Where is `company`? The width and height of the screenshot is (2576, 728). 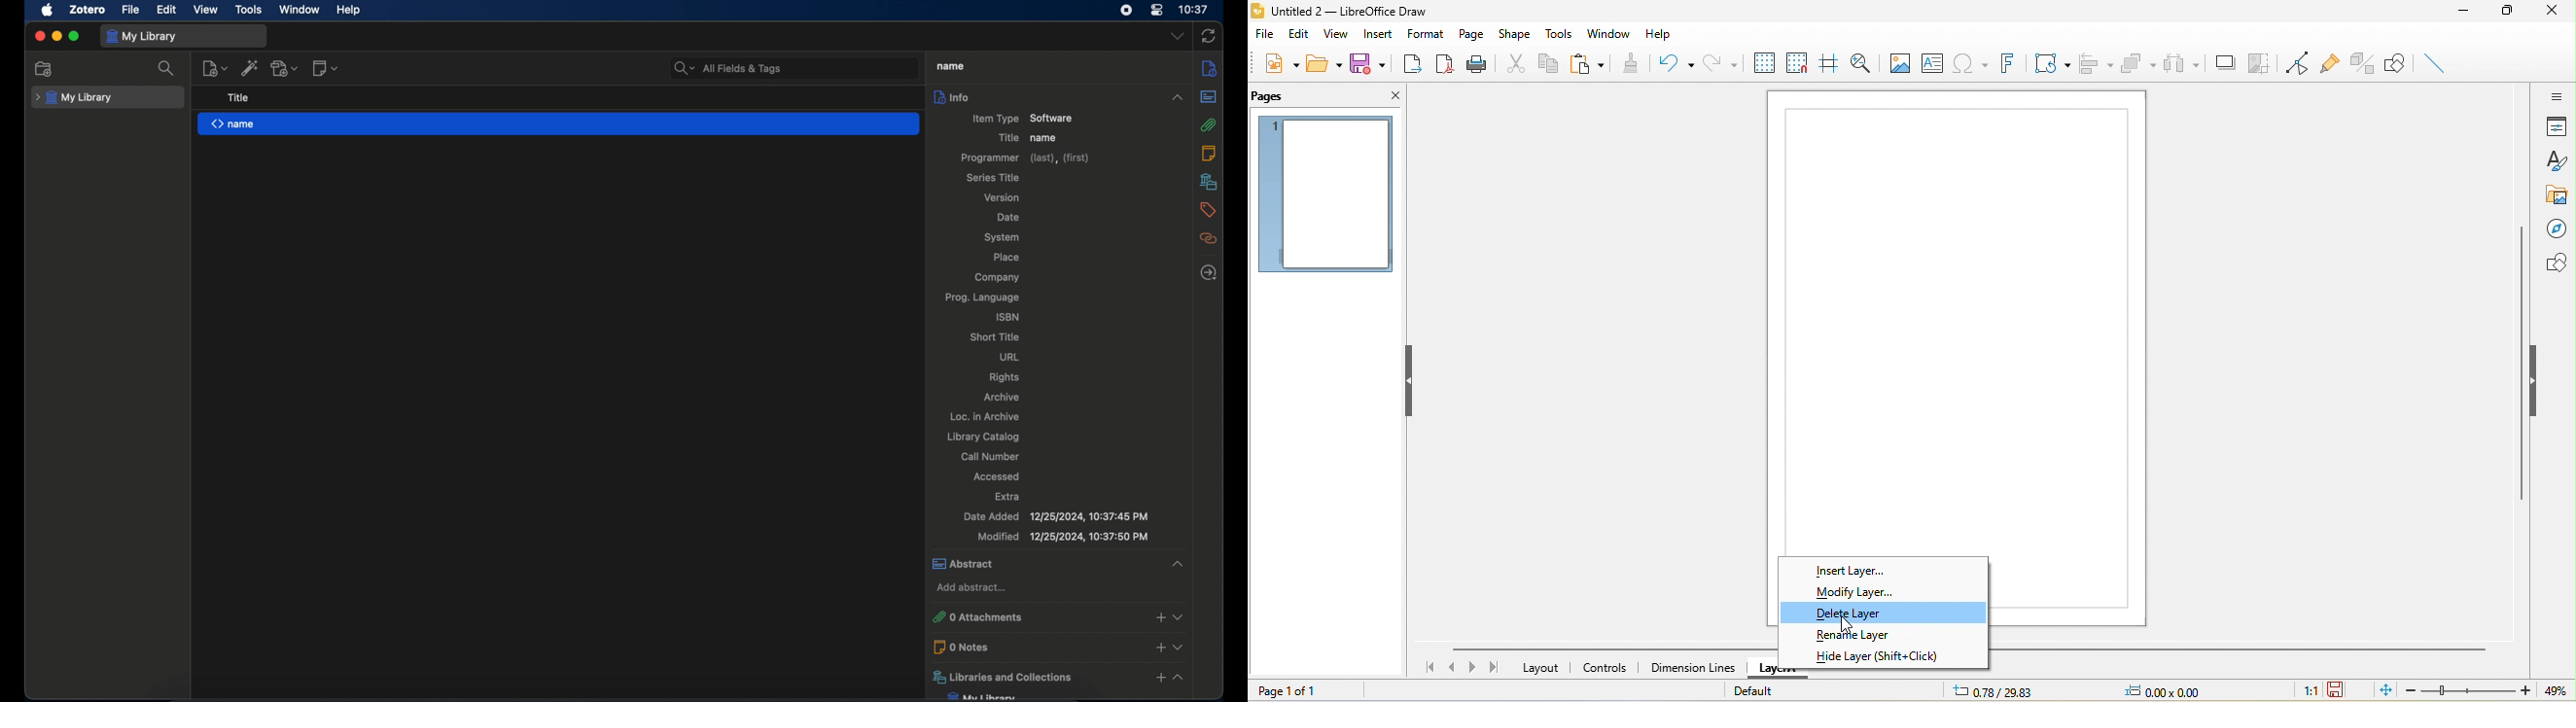 company is located at coordinates (997, 278).